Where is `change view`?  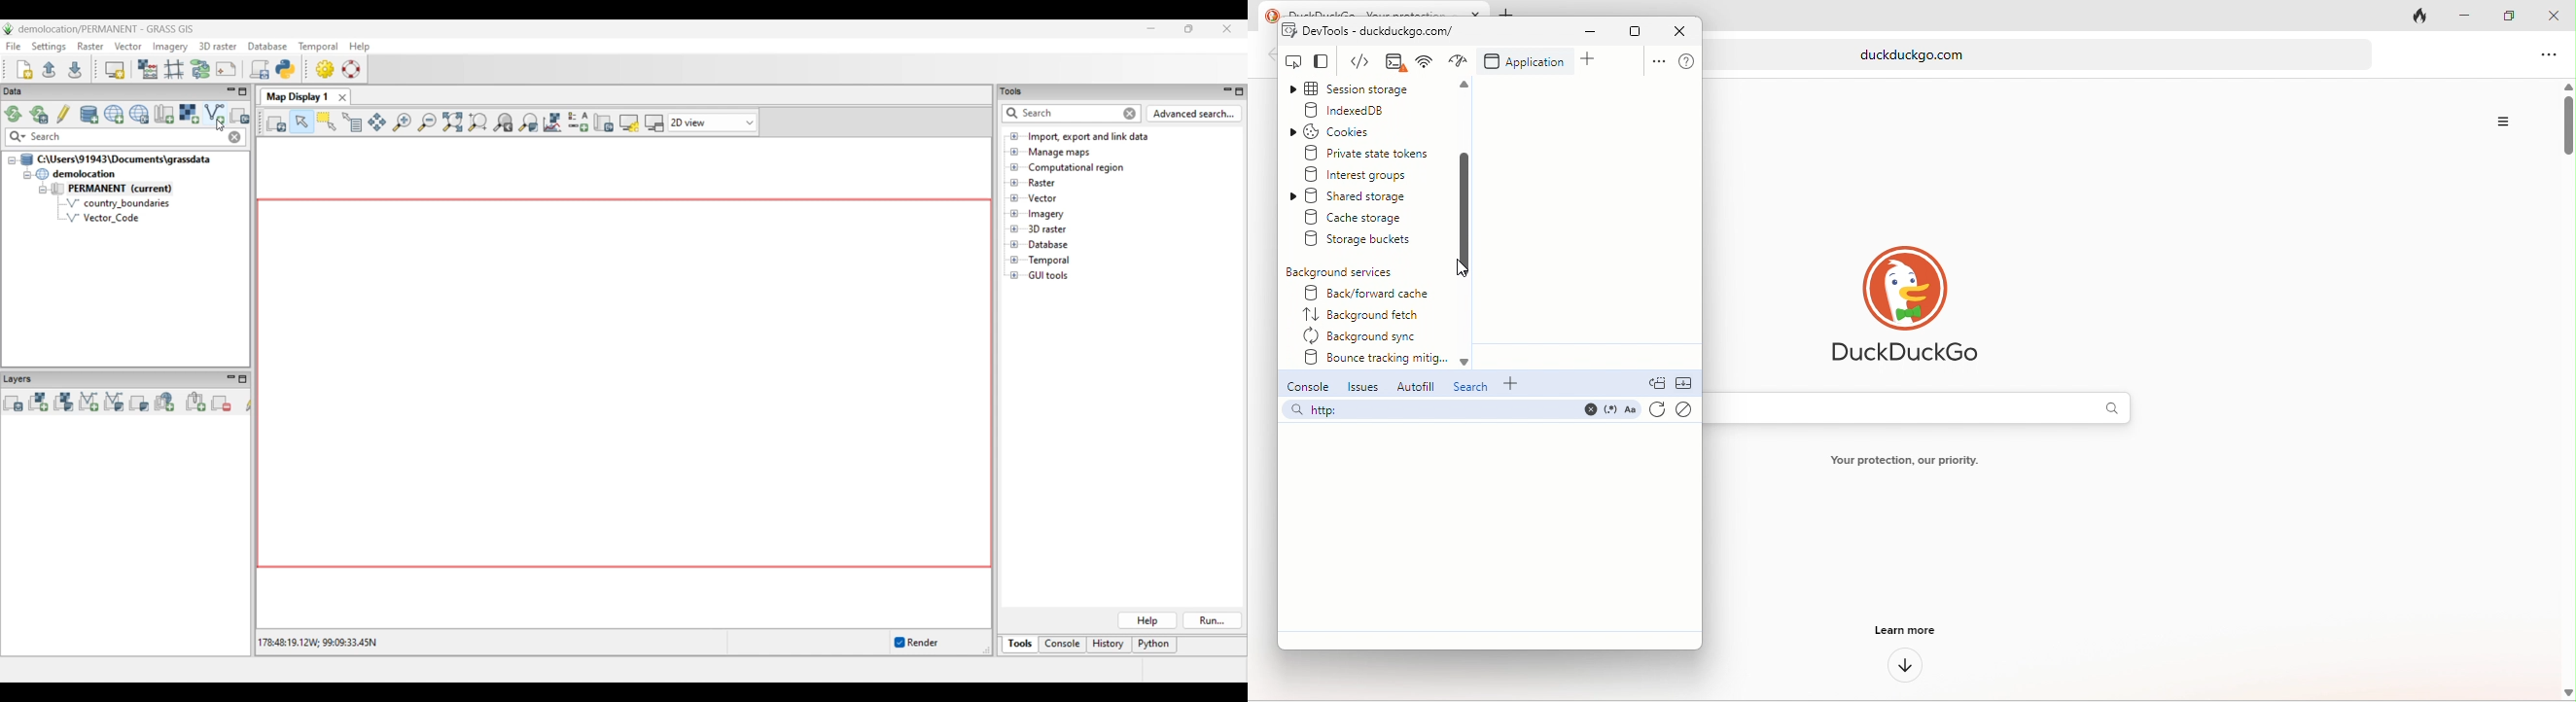
change view is located at coordinates (1329, 63).